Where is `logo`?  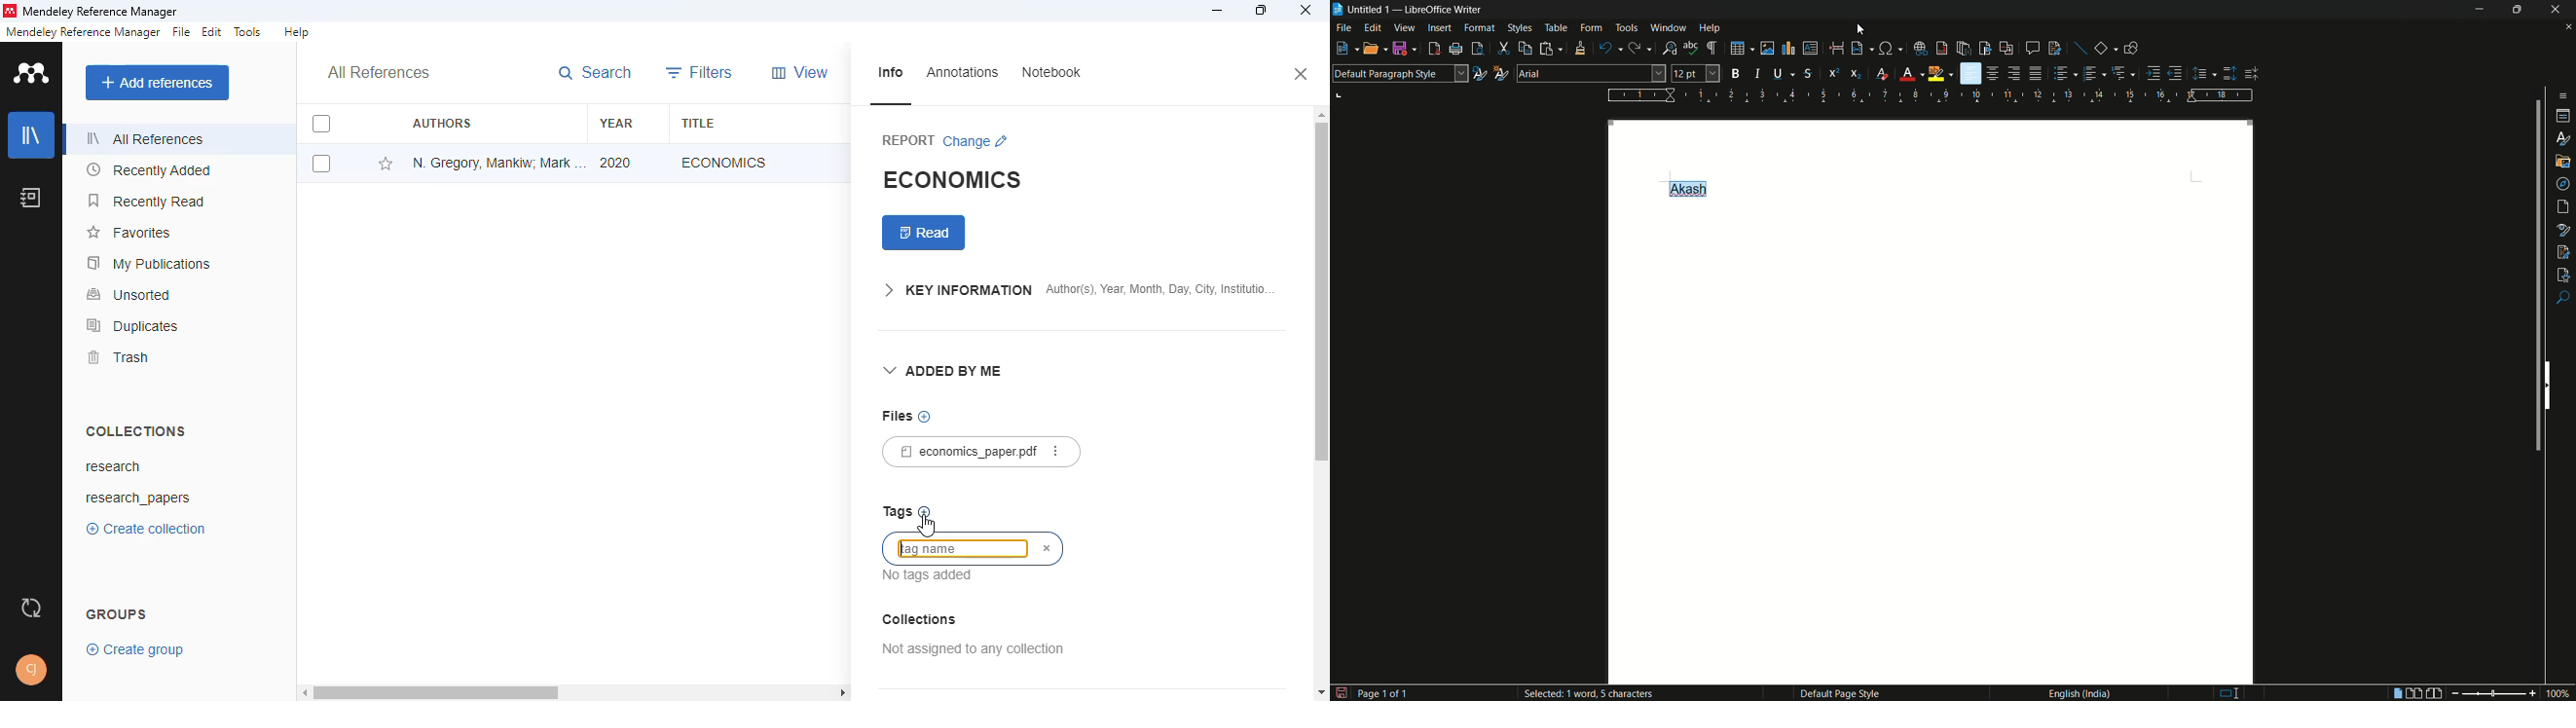 logo is located at coordinates (10, 11).